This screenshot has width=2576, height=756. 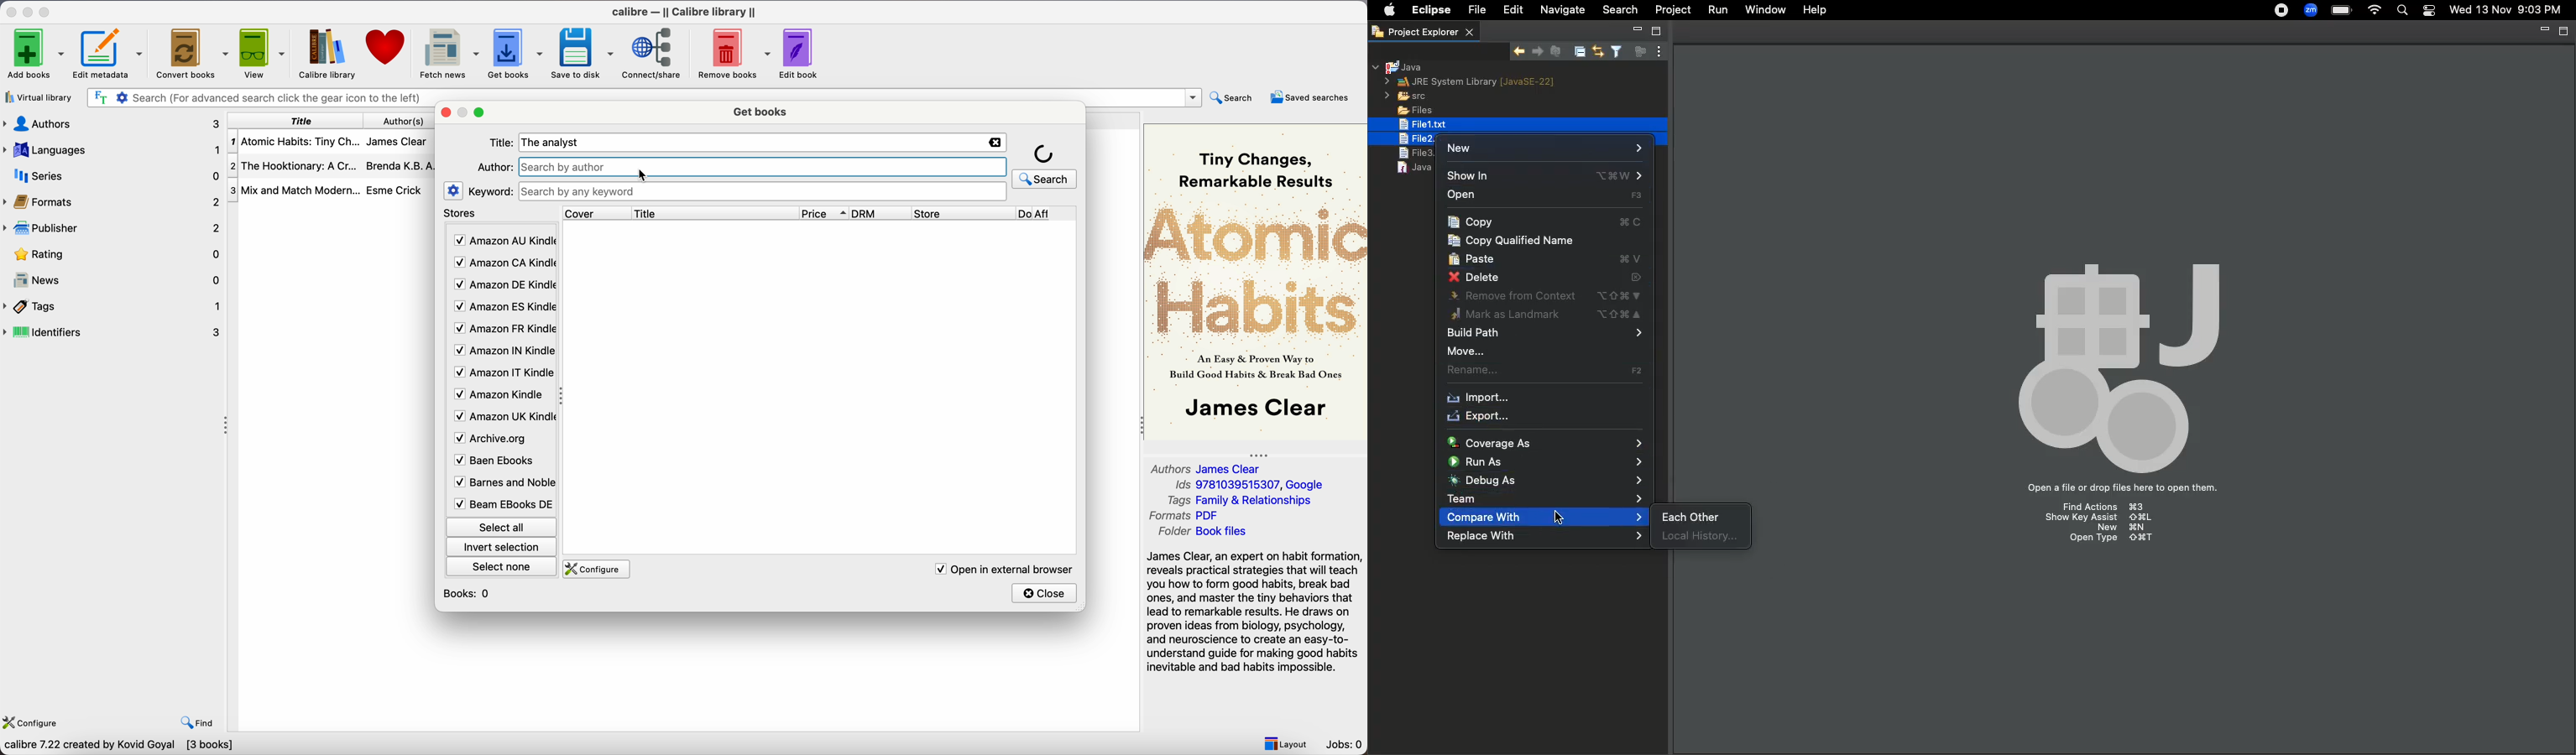 I want to click on rating, so click(x=114, y=254).